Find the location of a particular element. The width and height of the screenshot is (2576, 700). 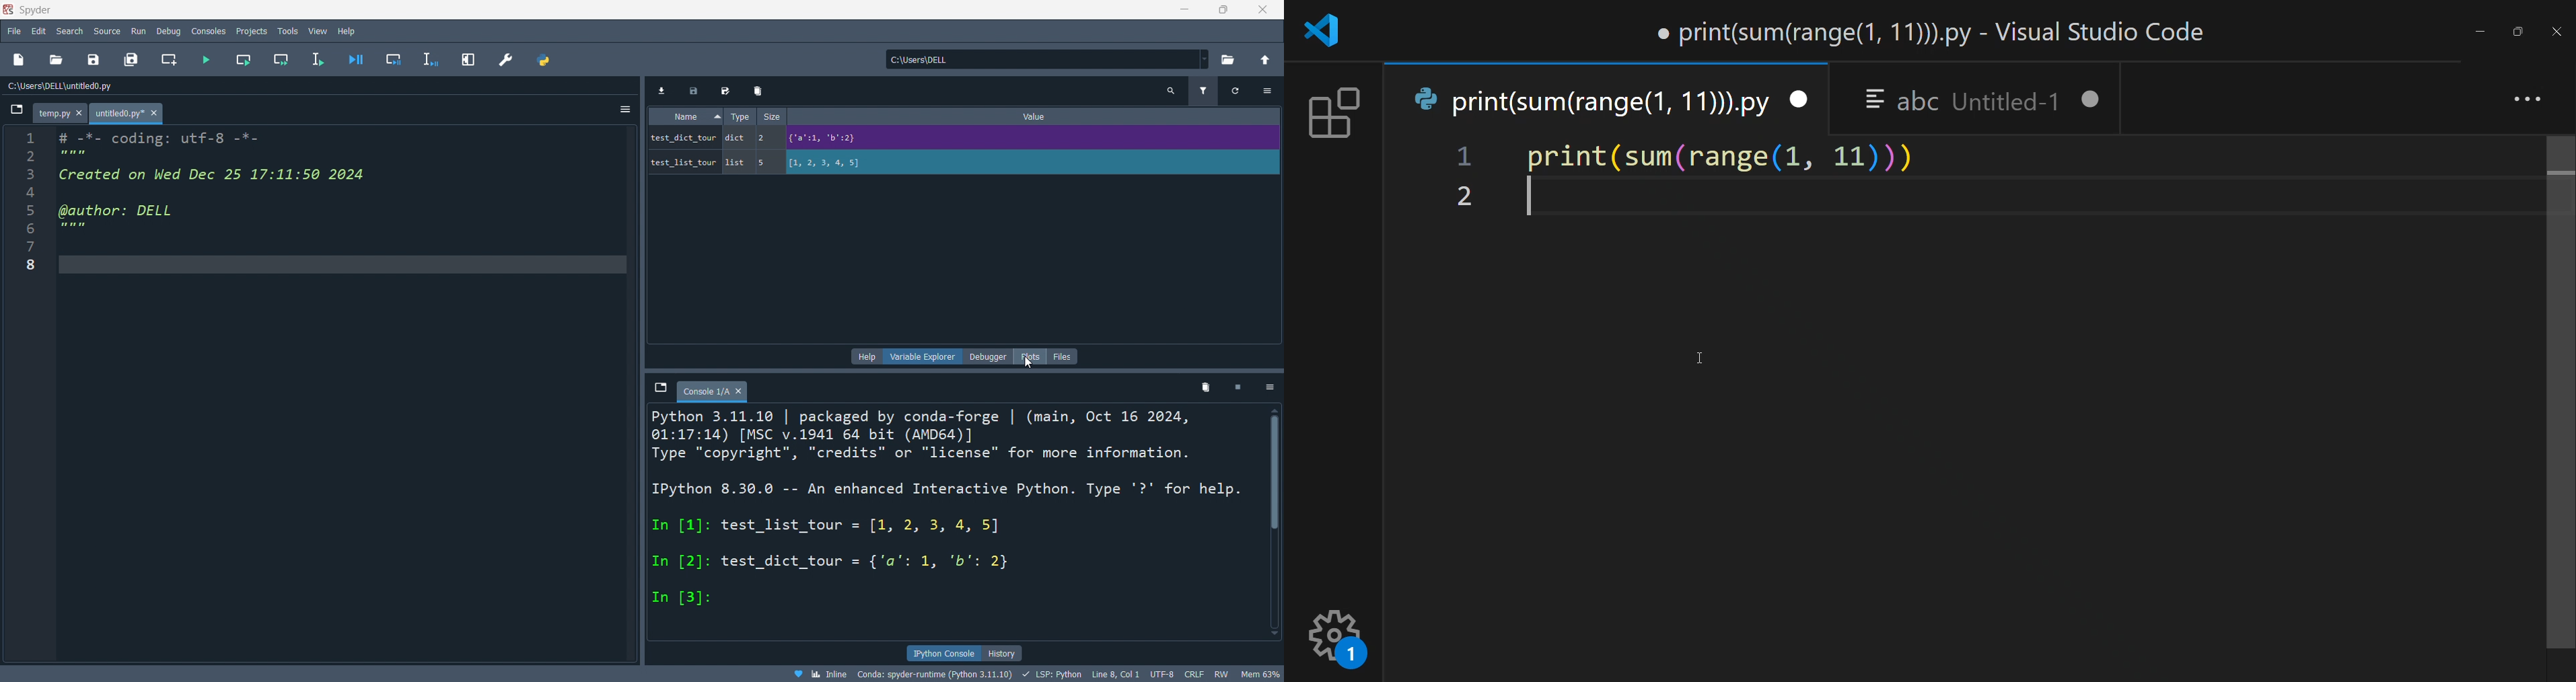

debug line is located at coordinates (431, 58).